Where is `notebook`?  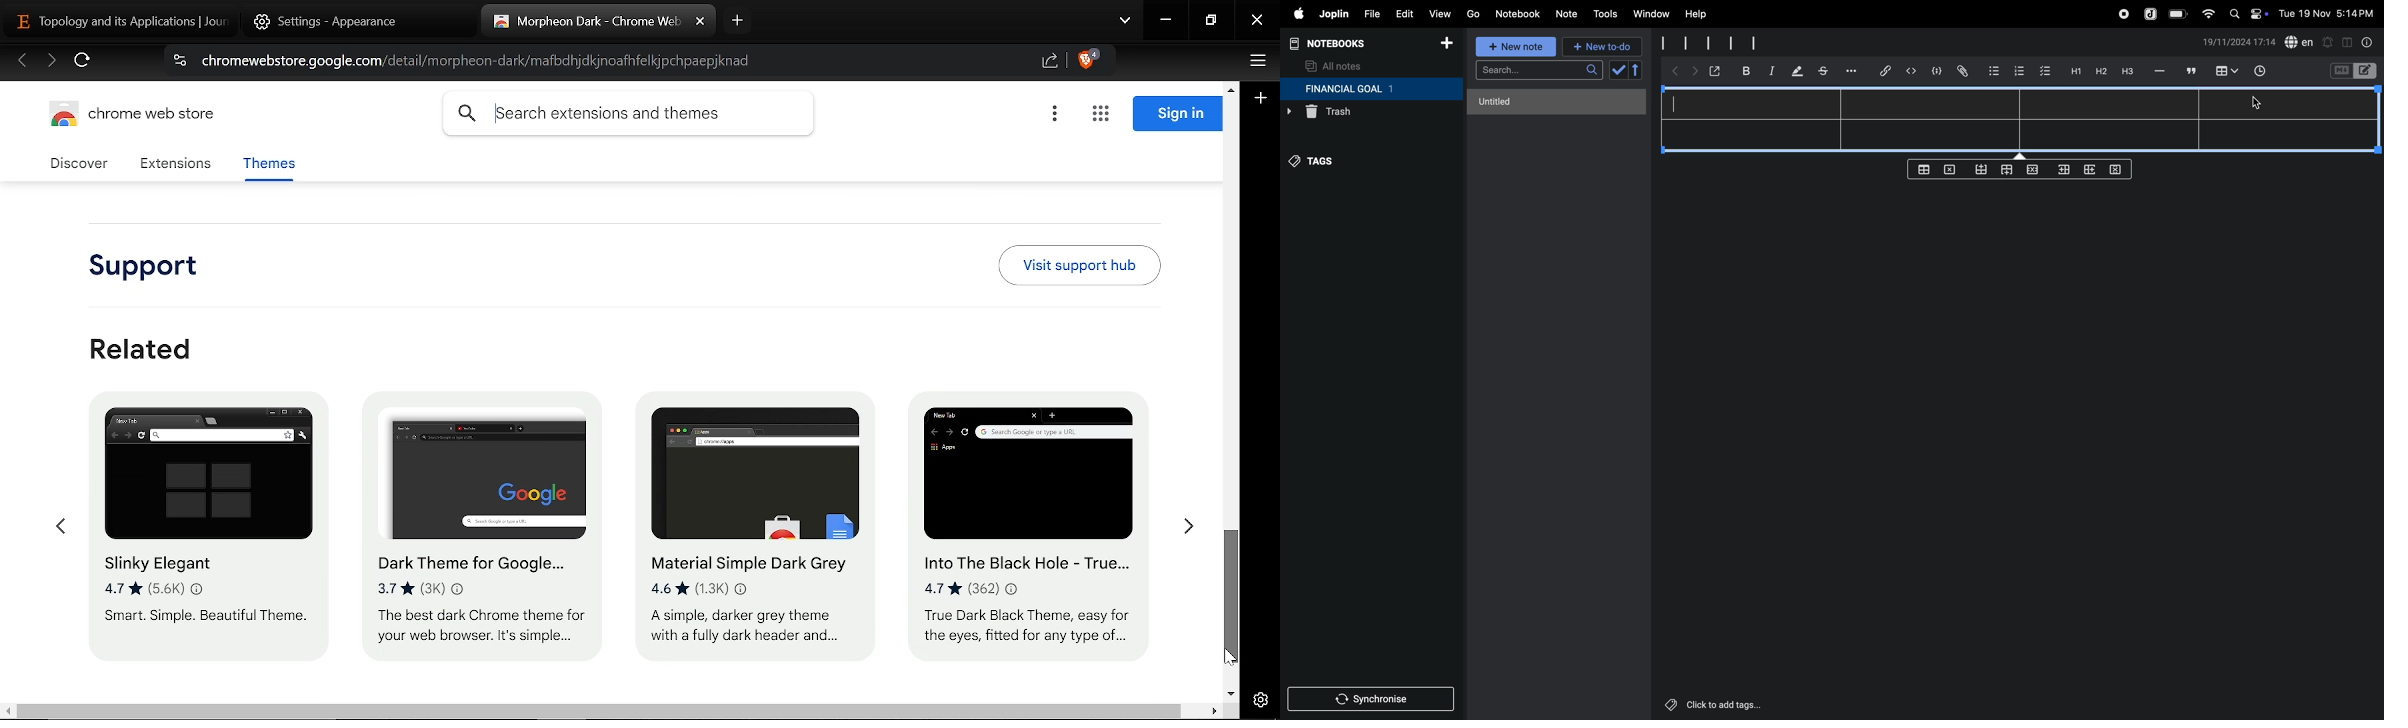
notebook is located at coordinates (1517, 14).